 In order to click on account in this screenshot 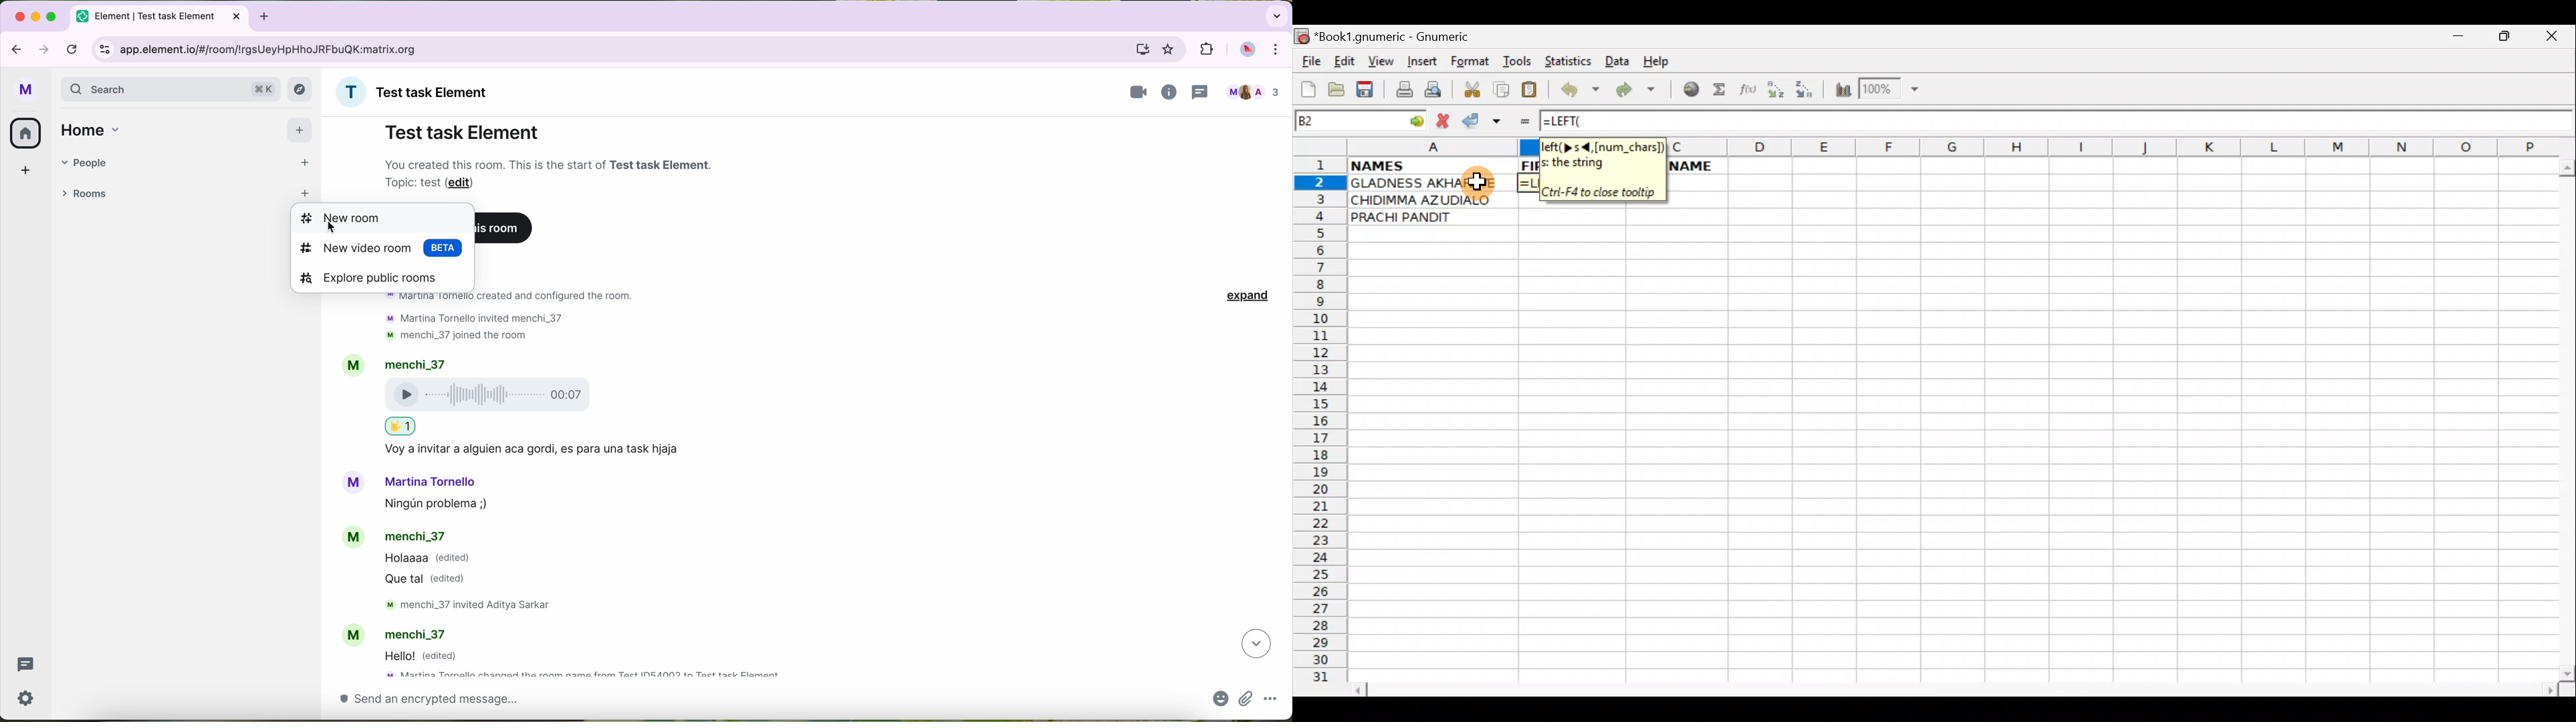, I will do `click(400, 535)`.